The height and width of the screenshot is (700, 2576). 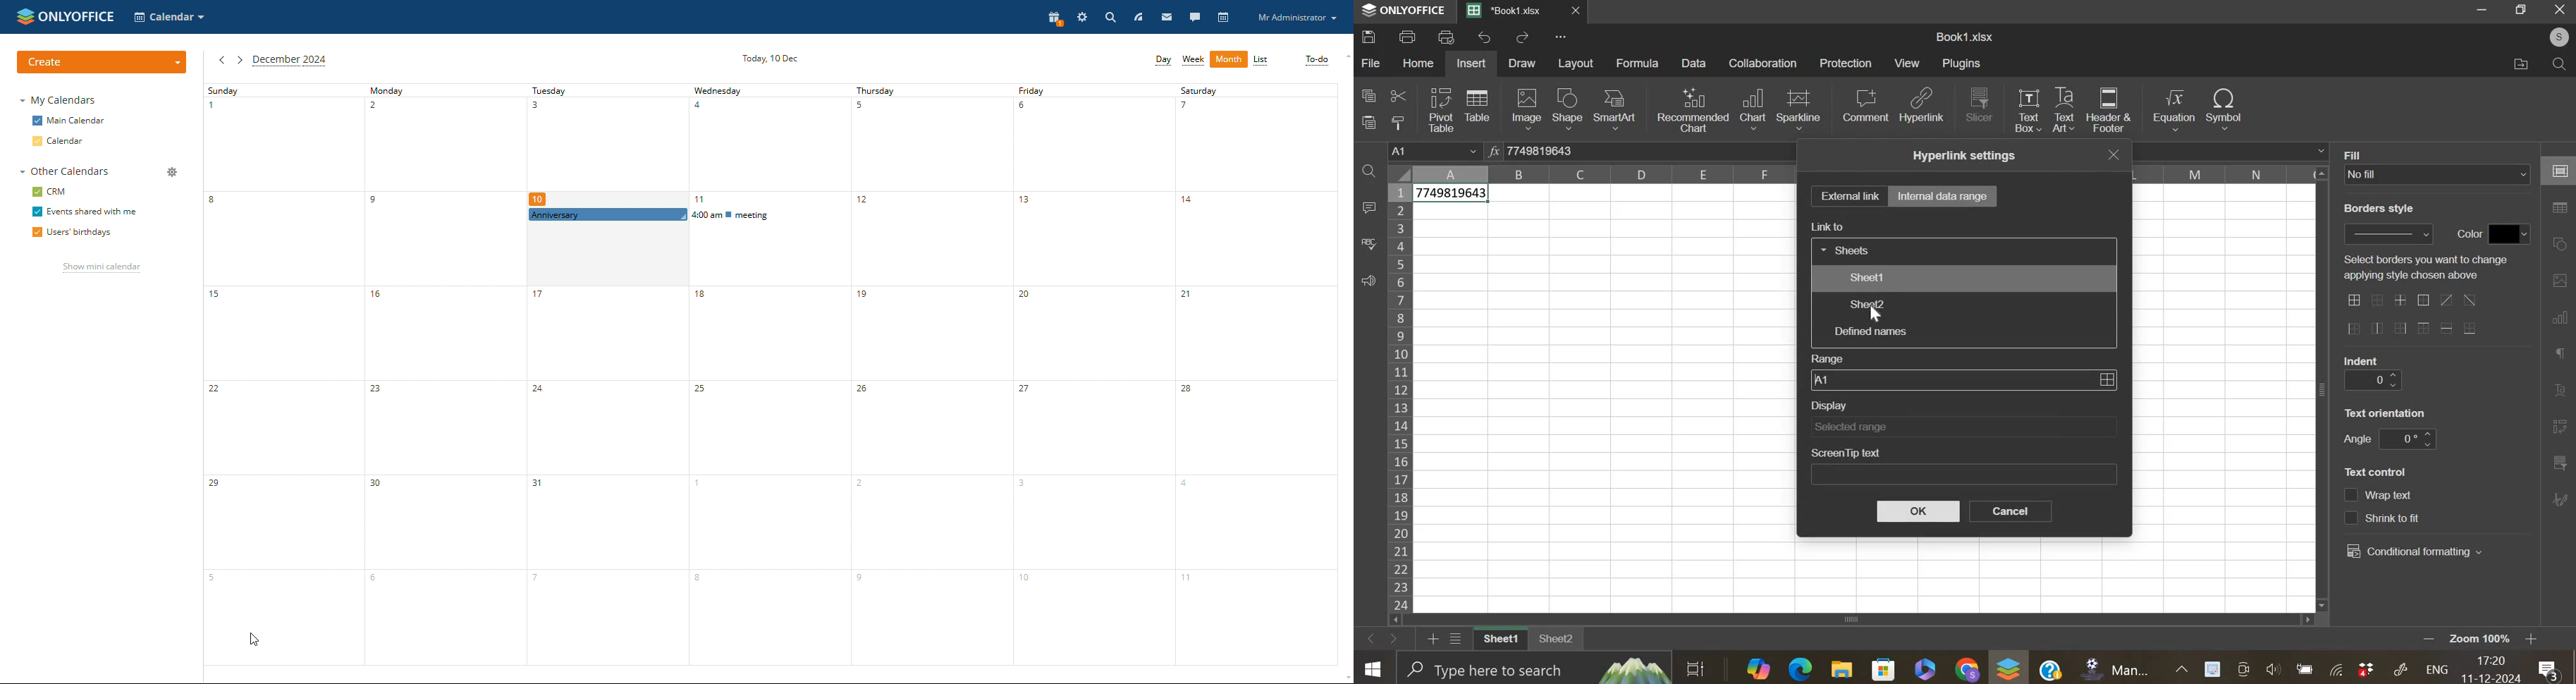 What do you see at coordinates (1557, 151) in the screenshot?
I see `formula bar` at bounding box center [1557, 151].